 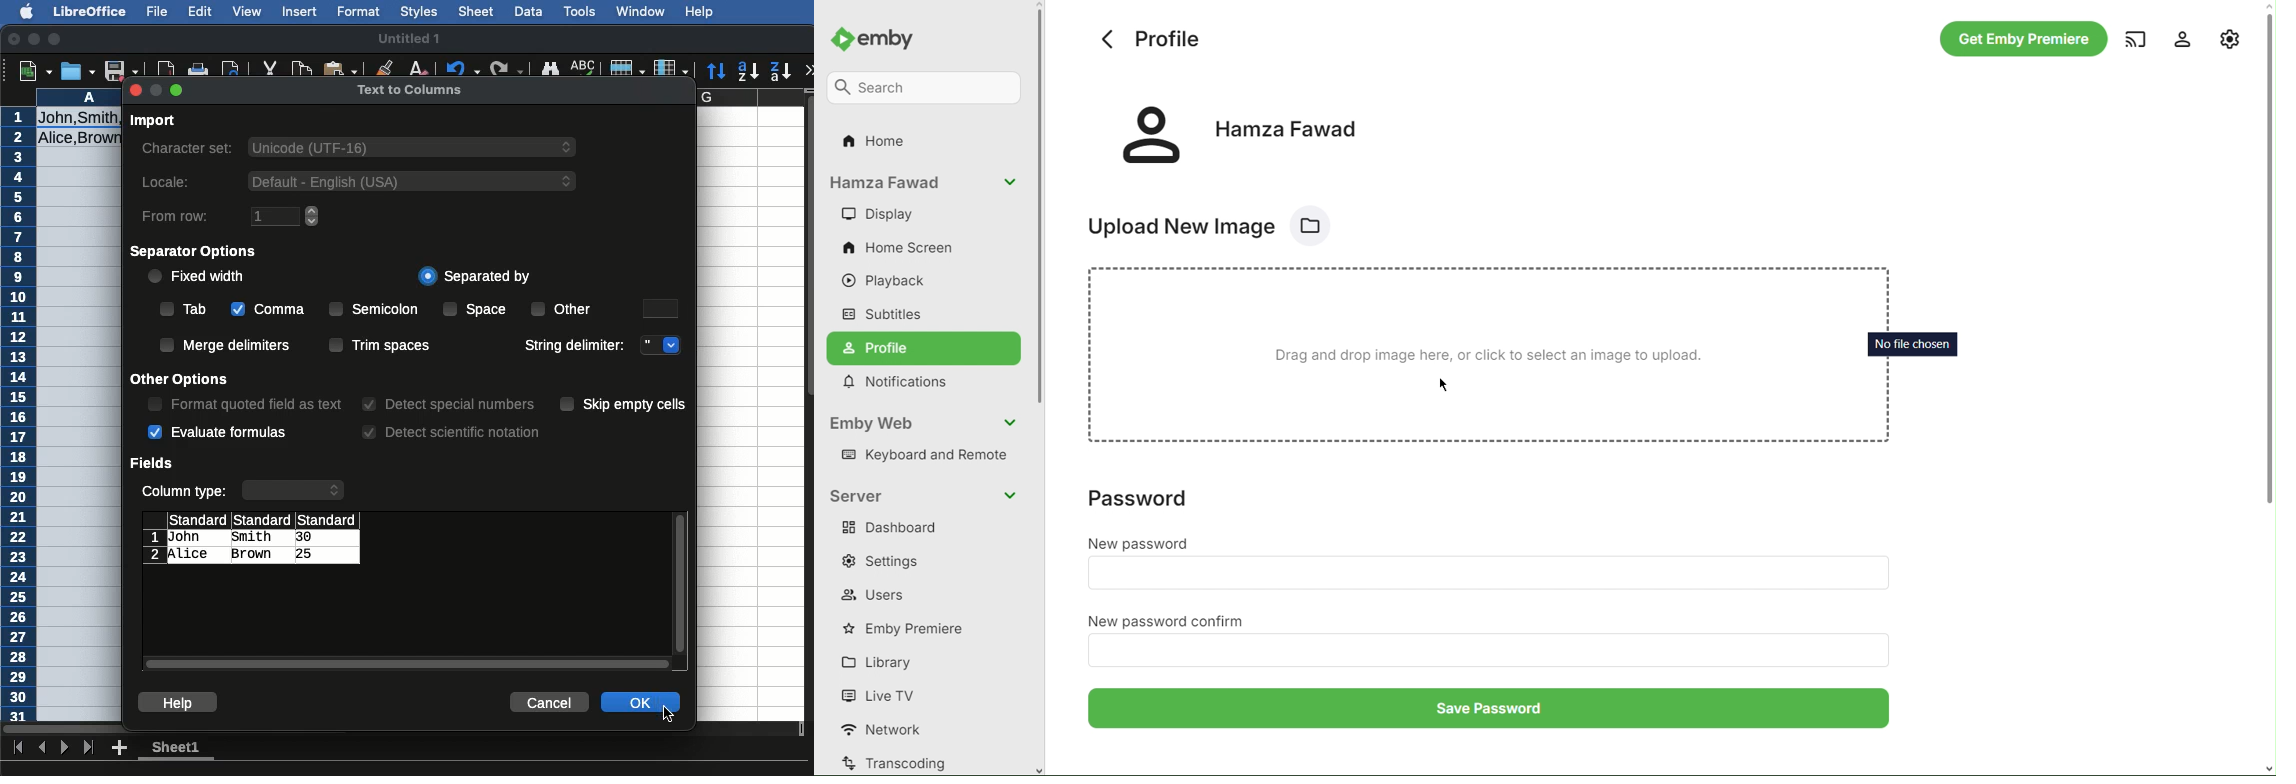 What do you see at coordinates (877, 215) in the screenshot?
I see `Display` at bounding box center [877, 215].